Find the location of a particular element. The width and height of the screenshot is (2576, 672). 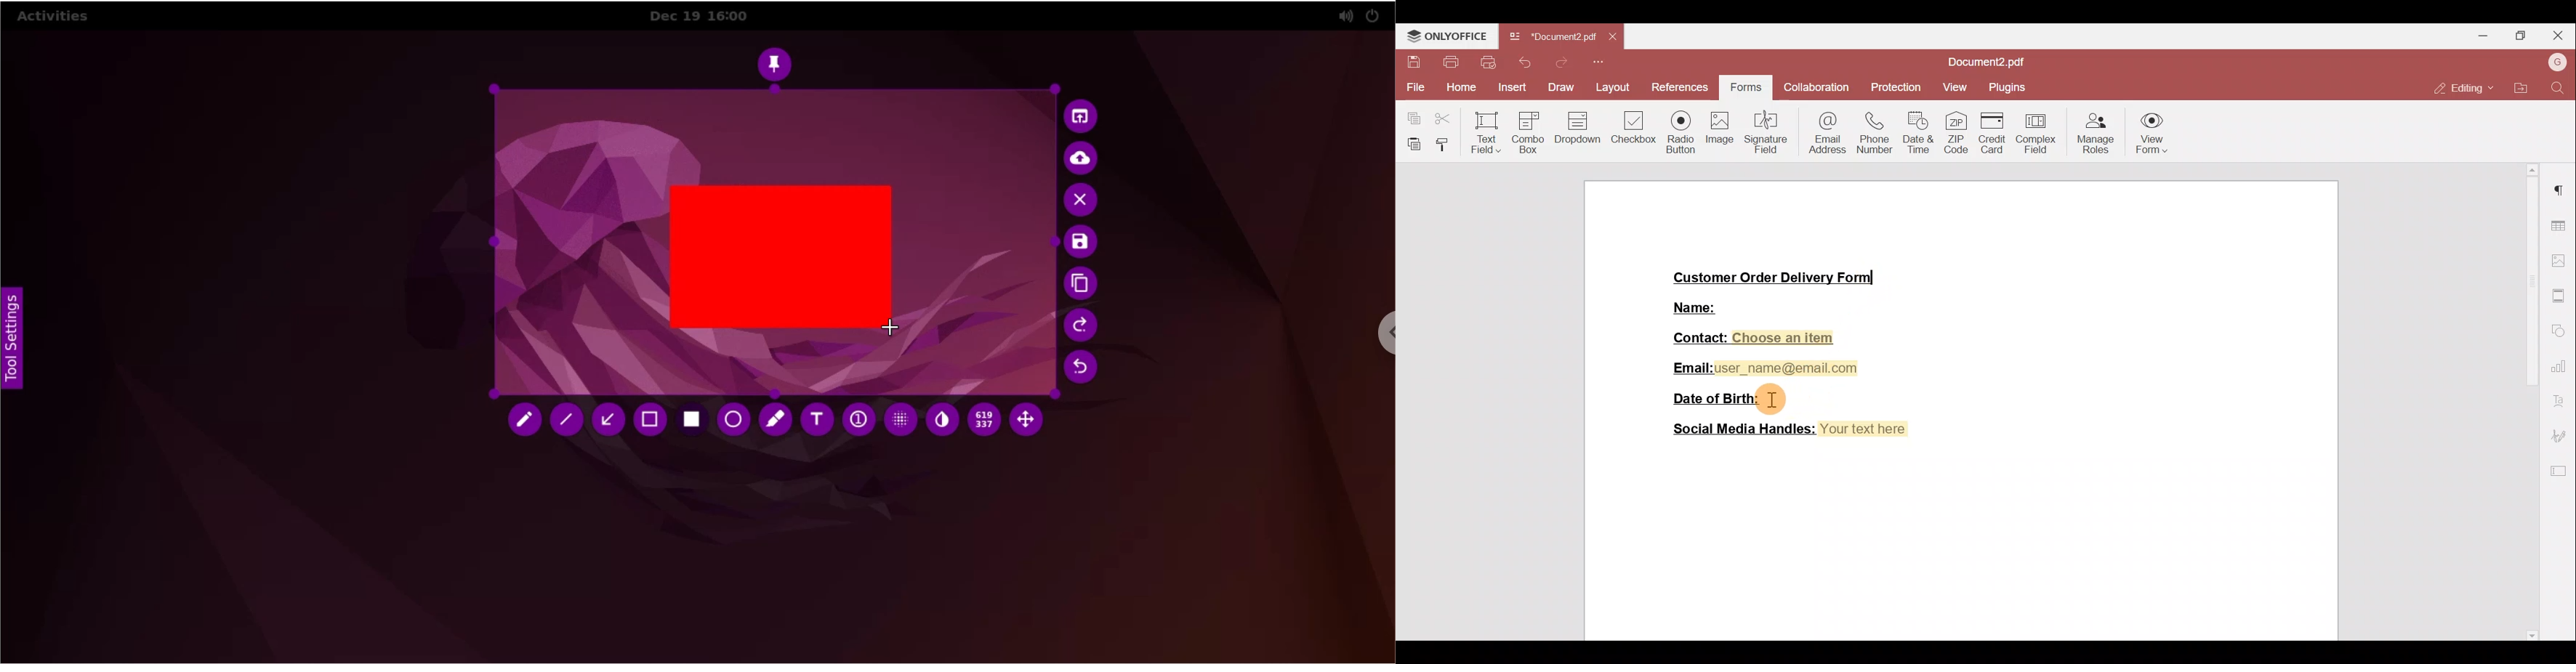

Collaboration is located at coordinates (1814, 89).